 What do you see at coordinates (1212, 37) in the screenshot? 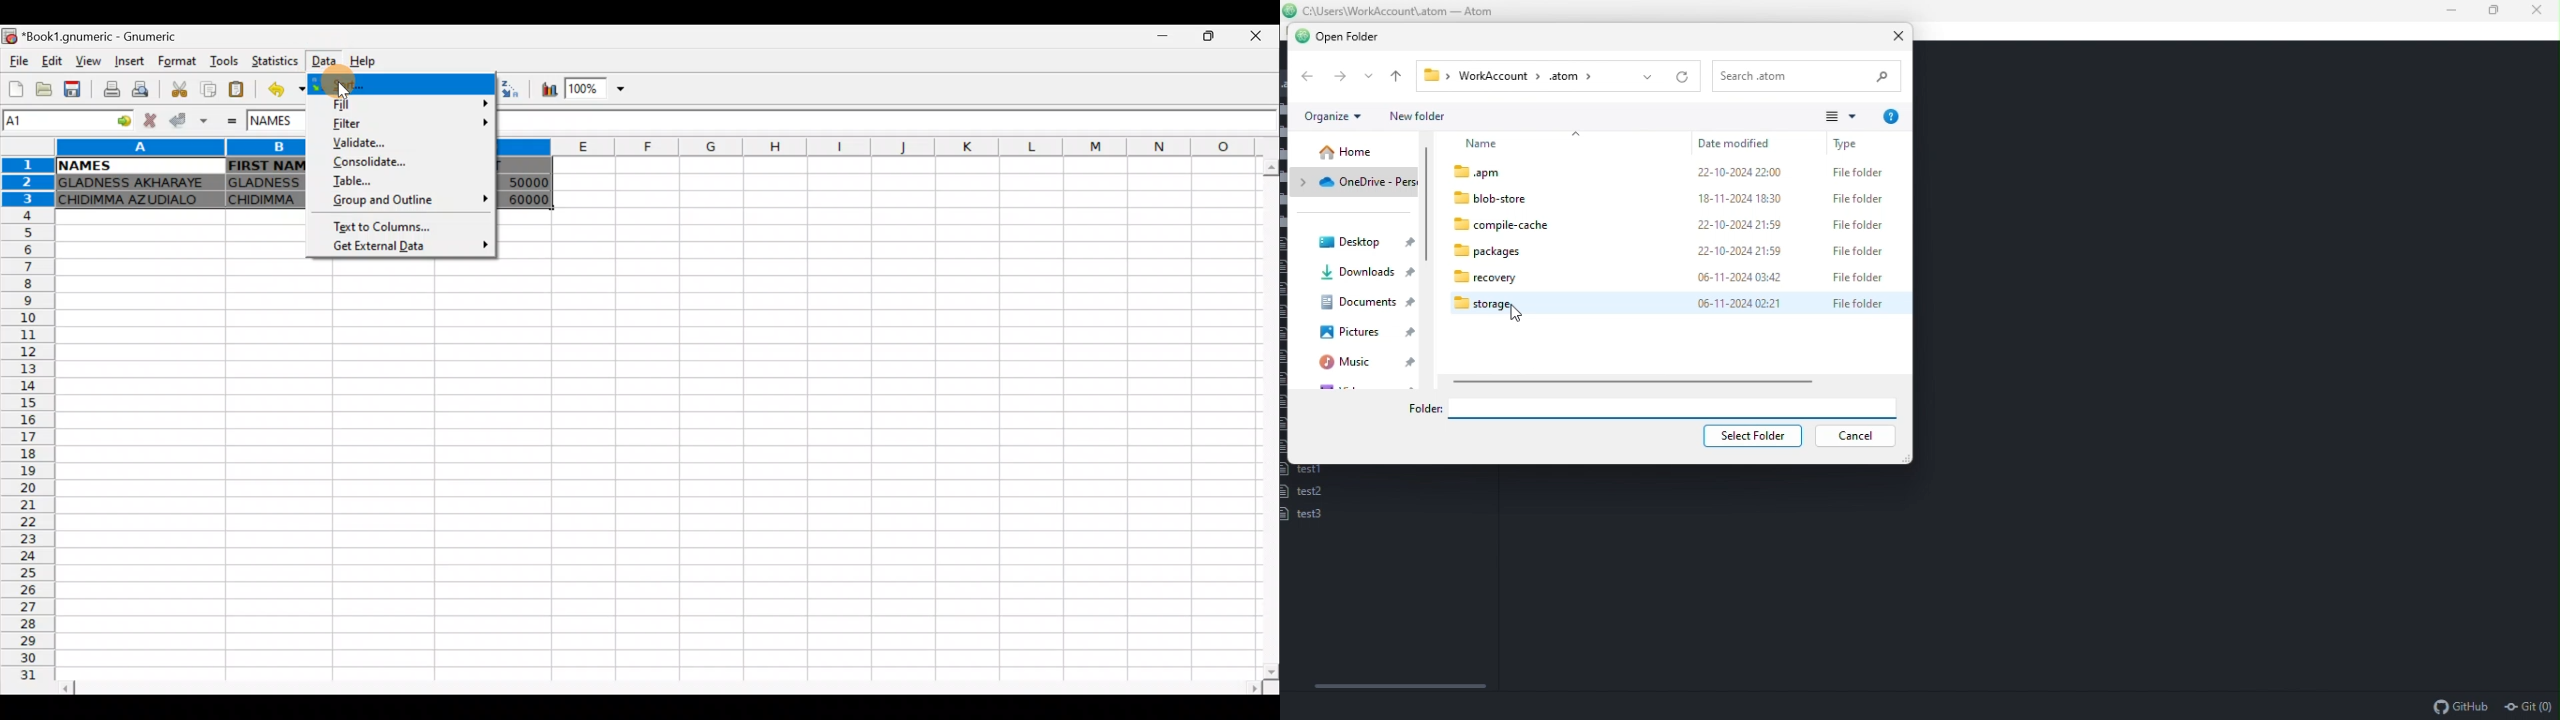
I see `Maximize` at bounding box center [1212, 37].